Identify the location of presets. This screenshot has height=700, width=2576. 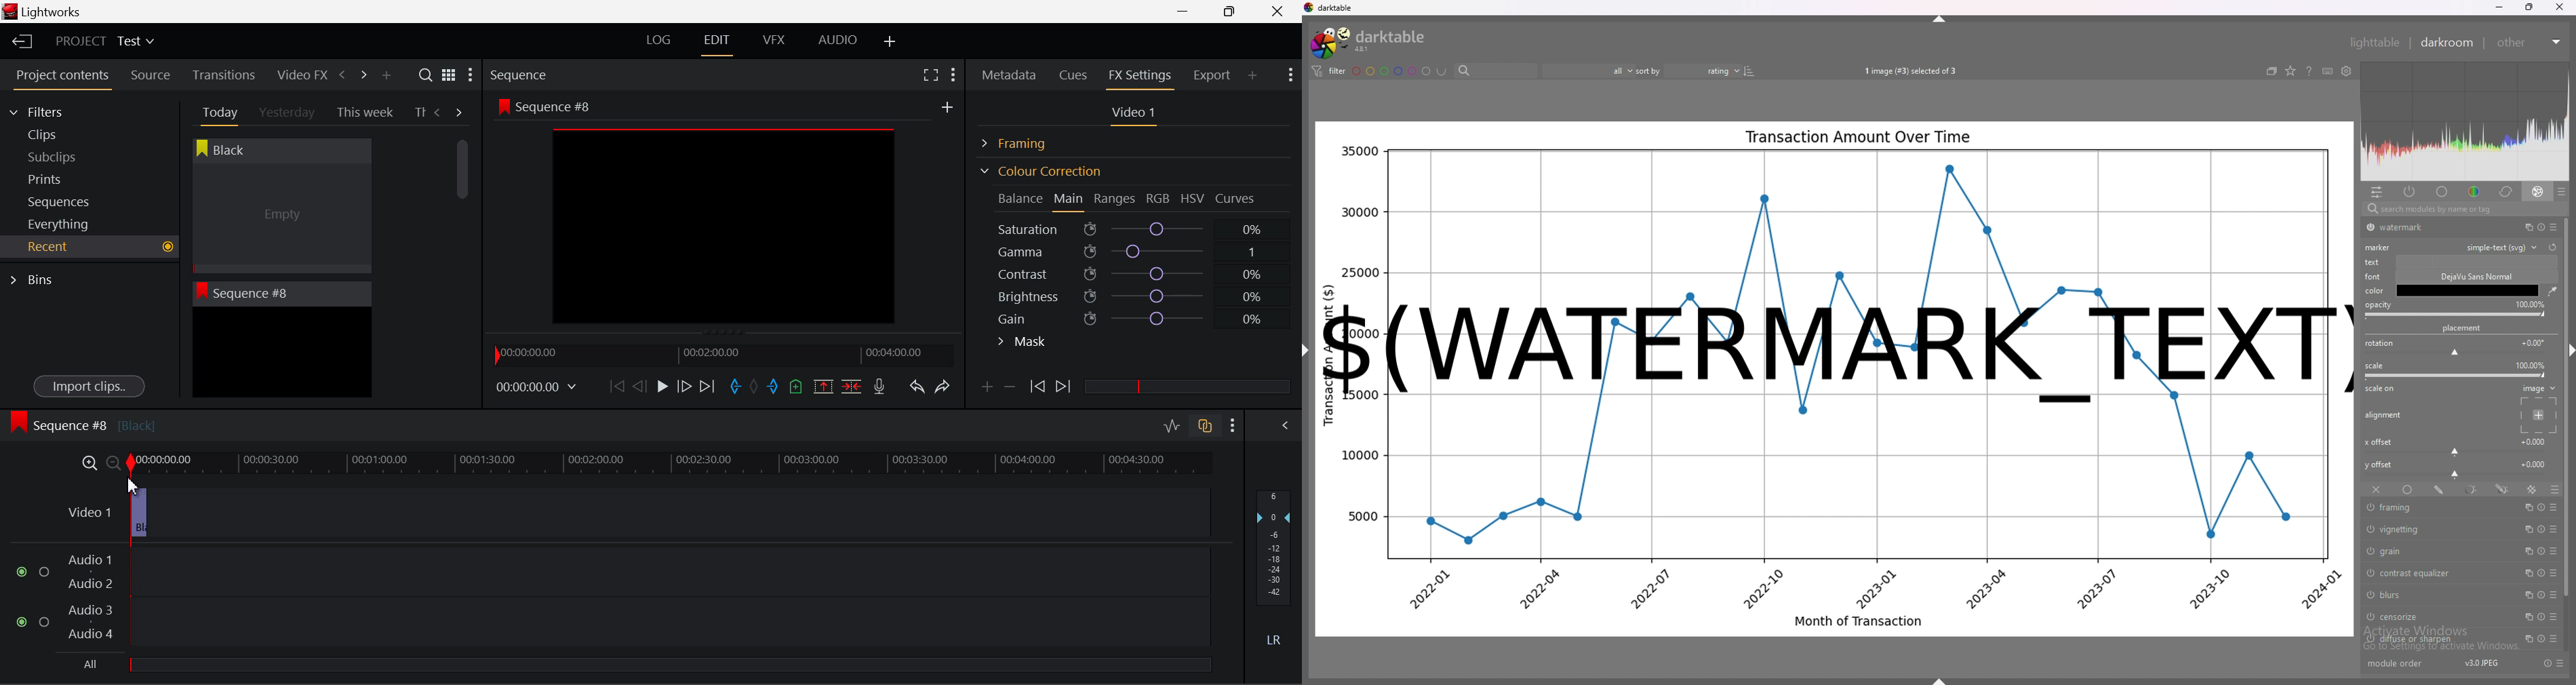
(2554, 618).